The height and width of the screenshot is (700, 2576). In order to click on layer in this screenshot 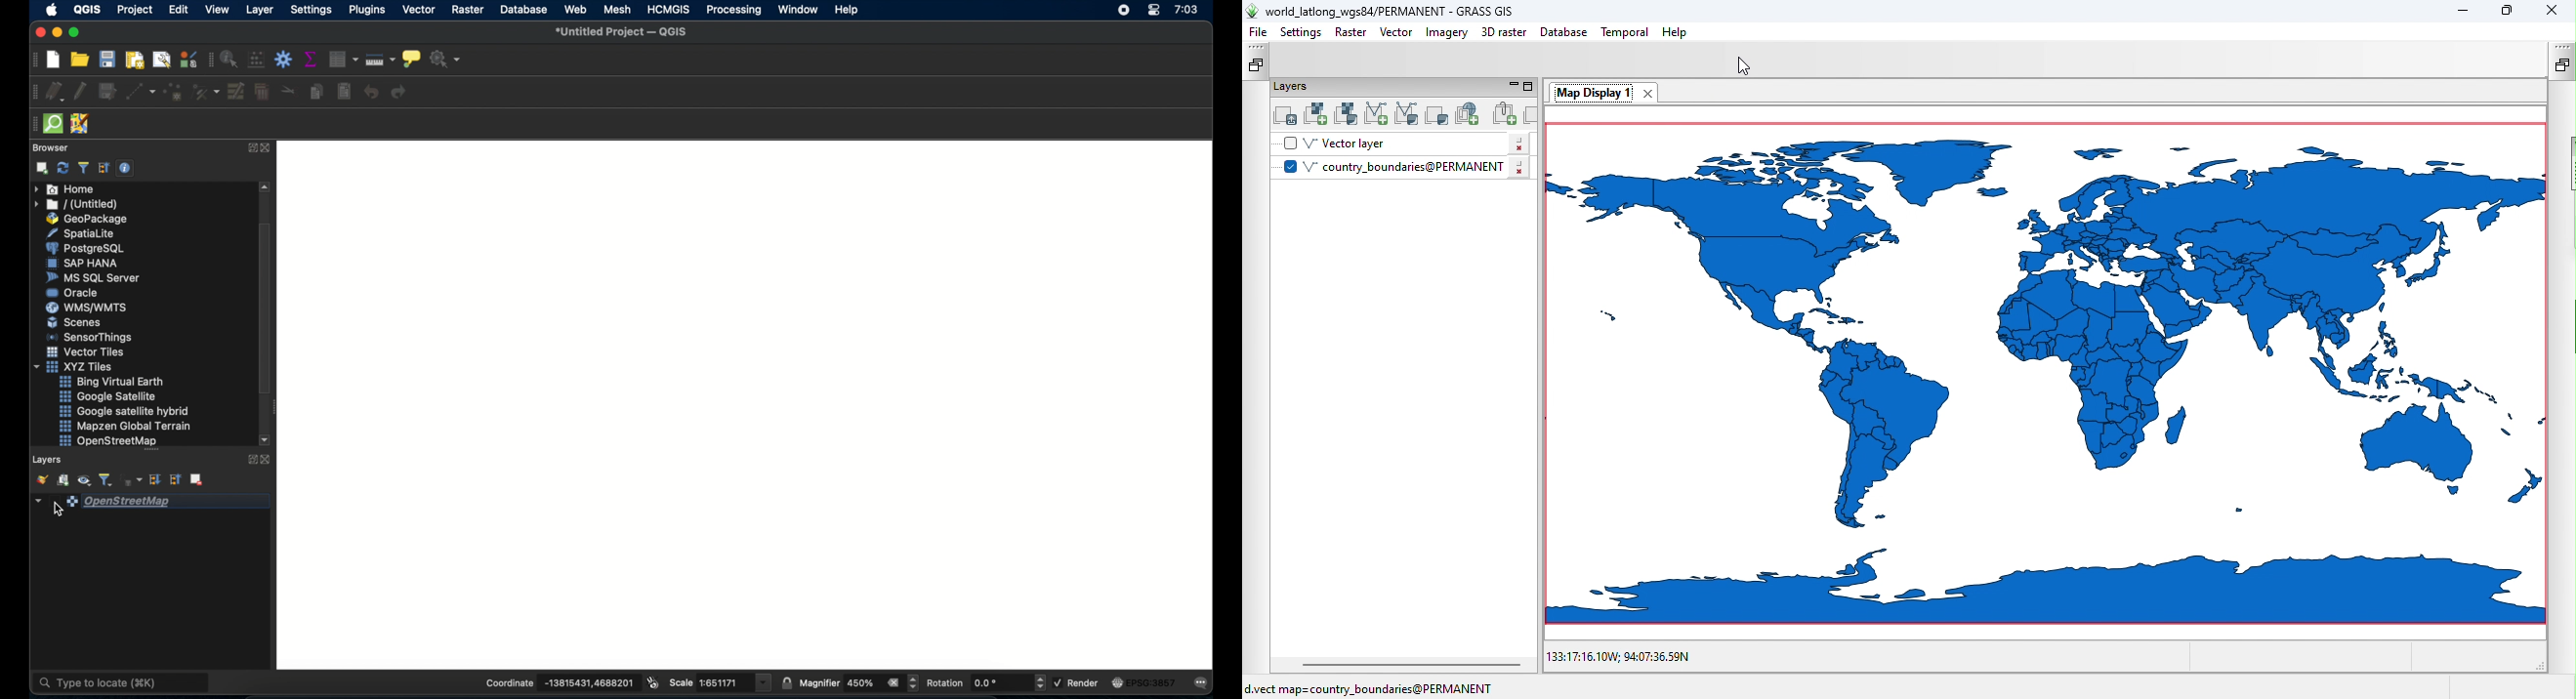, I will do `click(260, 10)`.